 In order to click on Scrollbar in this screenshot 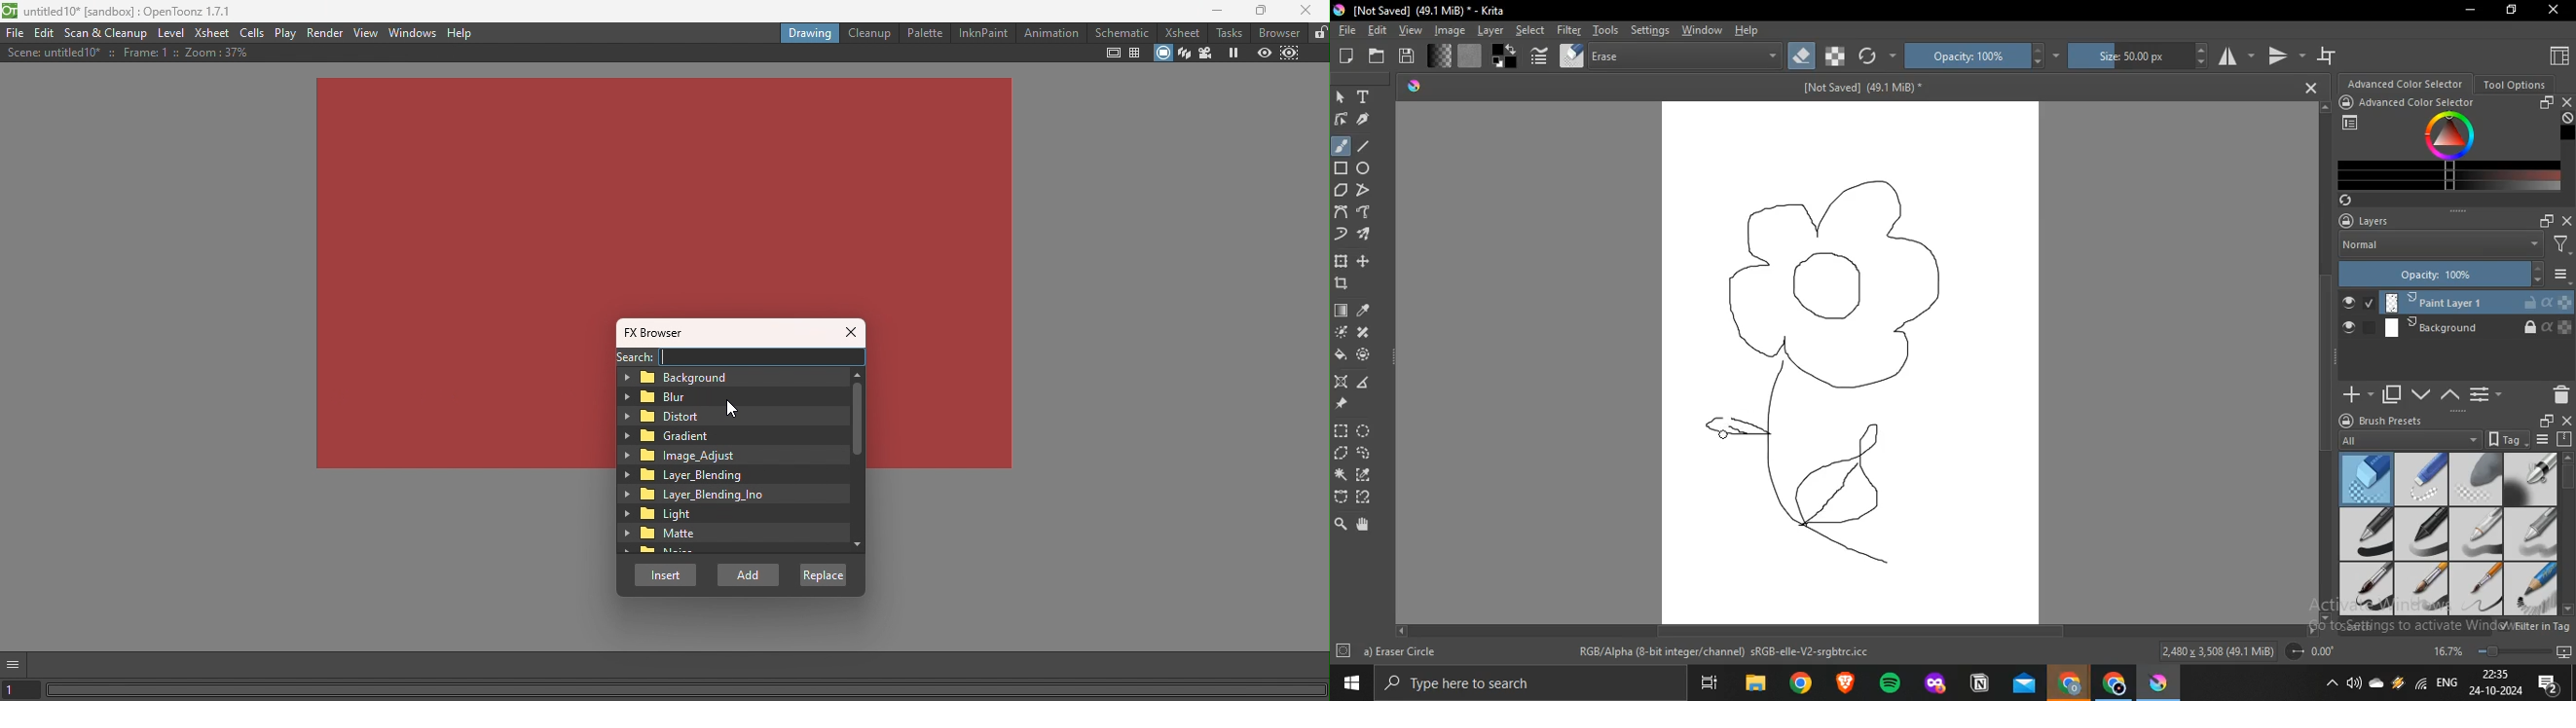, I will do `click(1857, 633)`.